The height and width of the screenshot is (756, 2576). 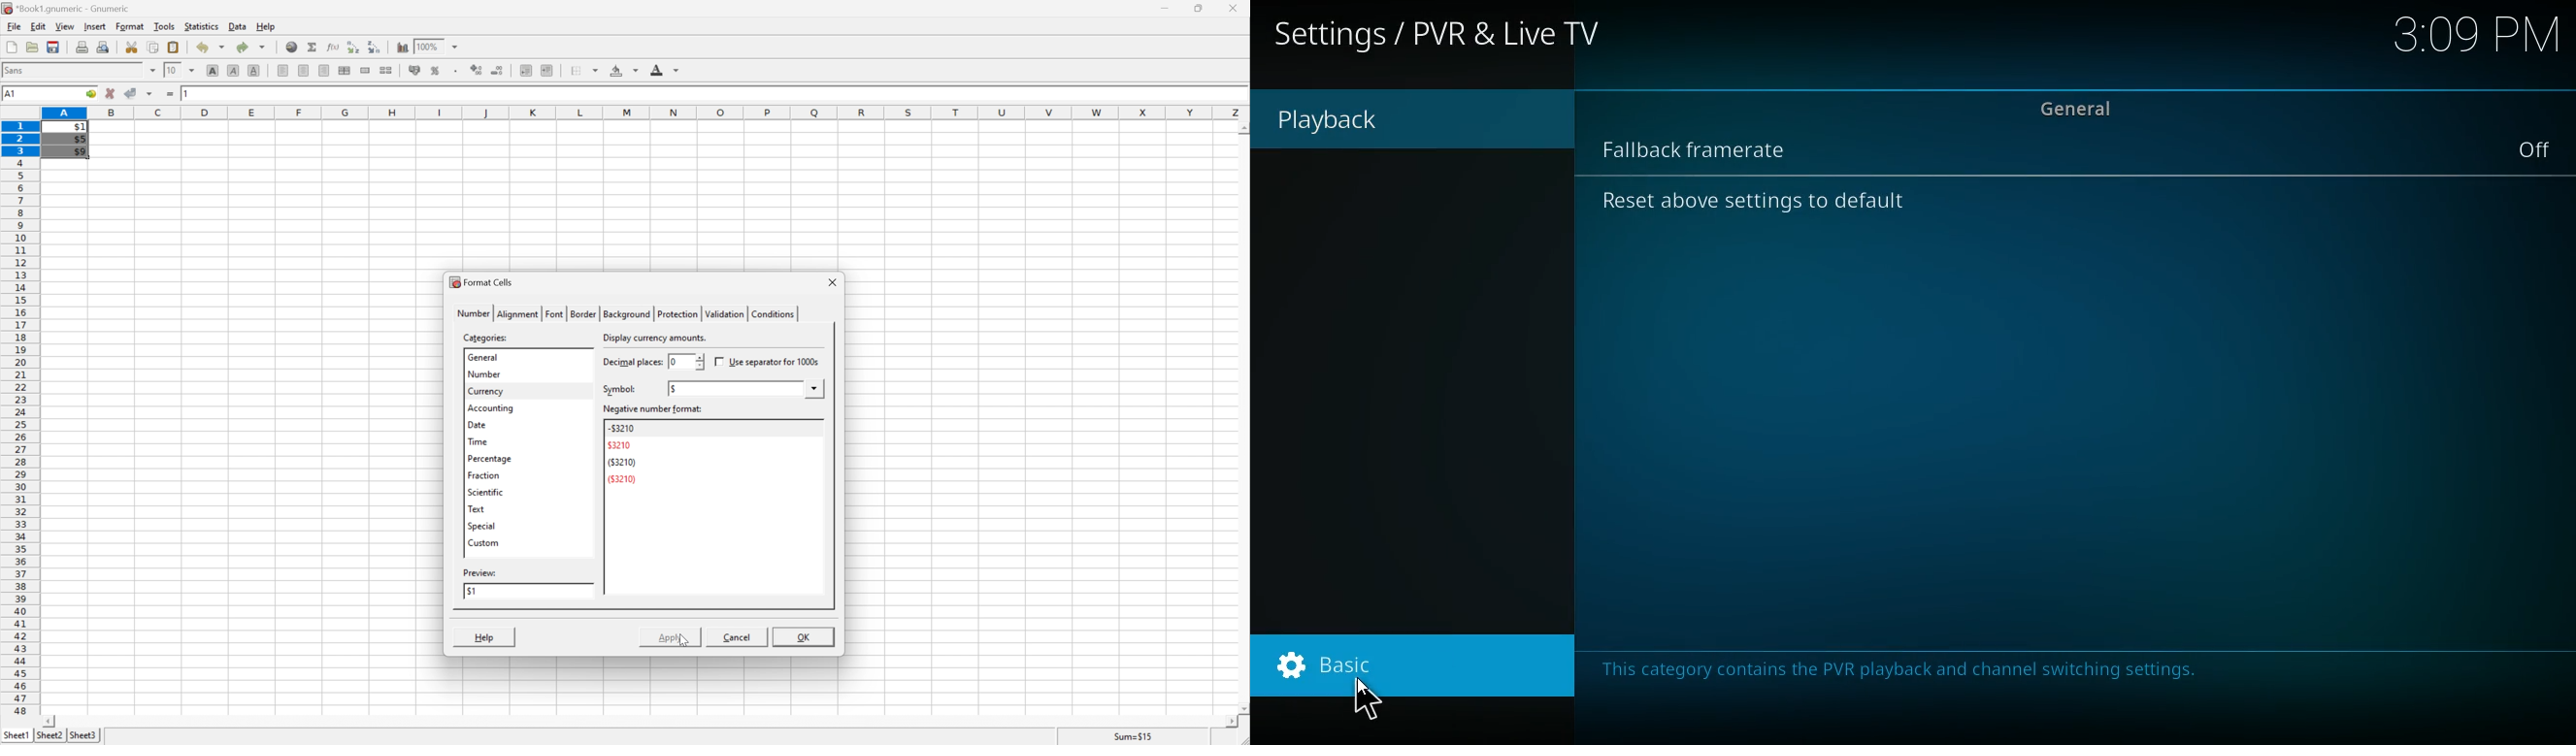 What do you see at coordinates (20, 418) in the screenshot?
I see `row numbers` at bounding box center [20, 418].